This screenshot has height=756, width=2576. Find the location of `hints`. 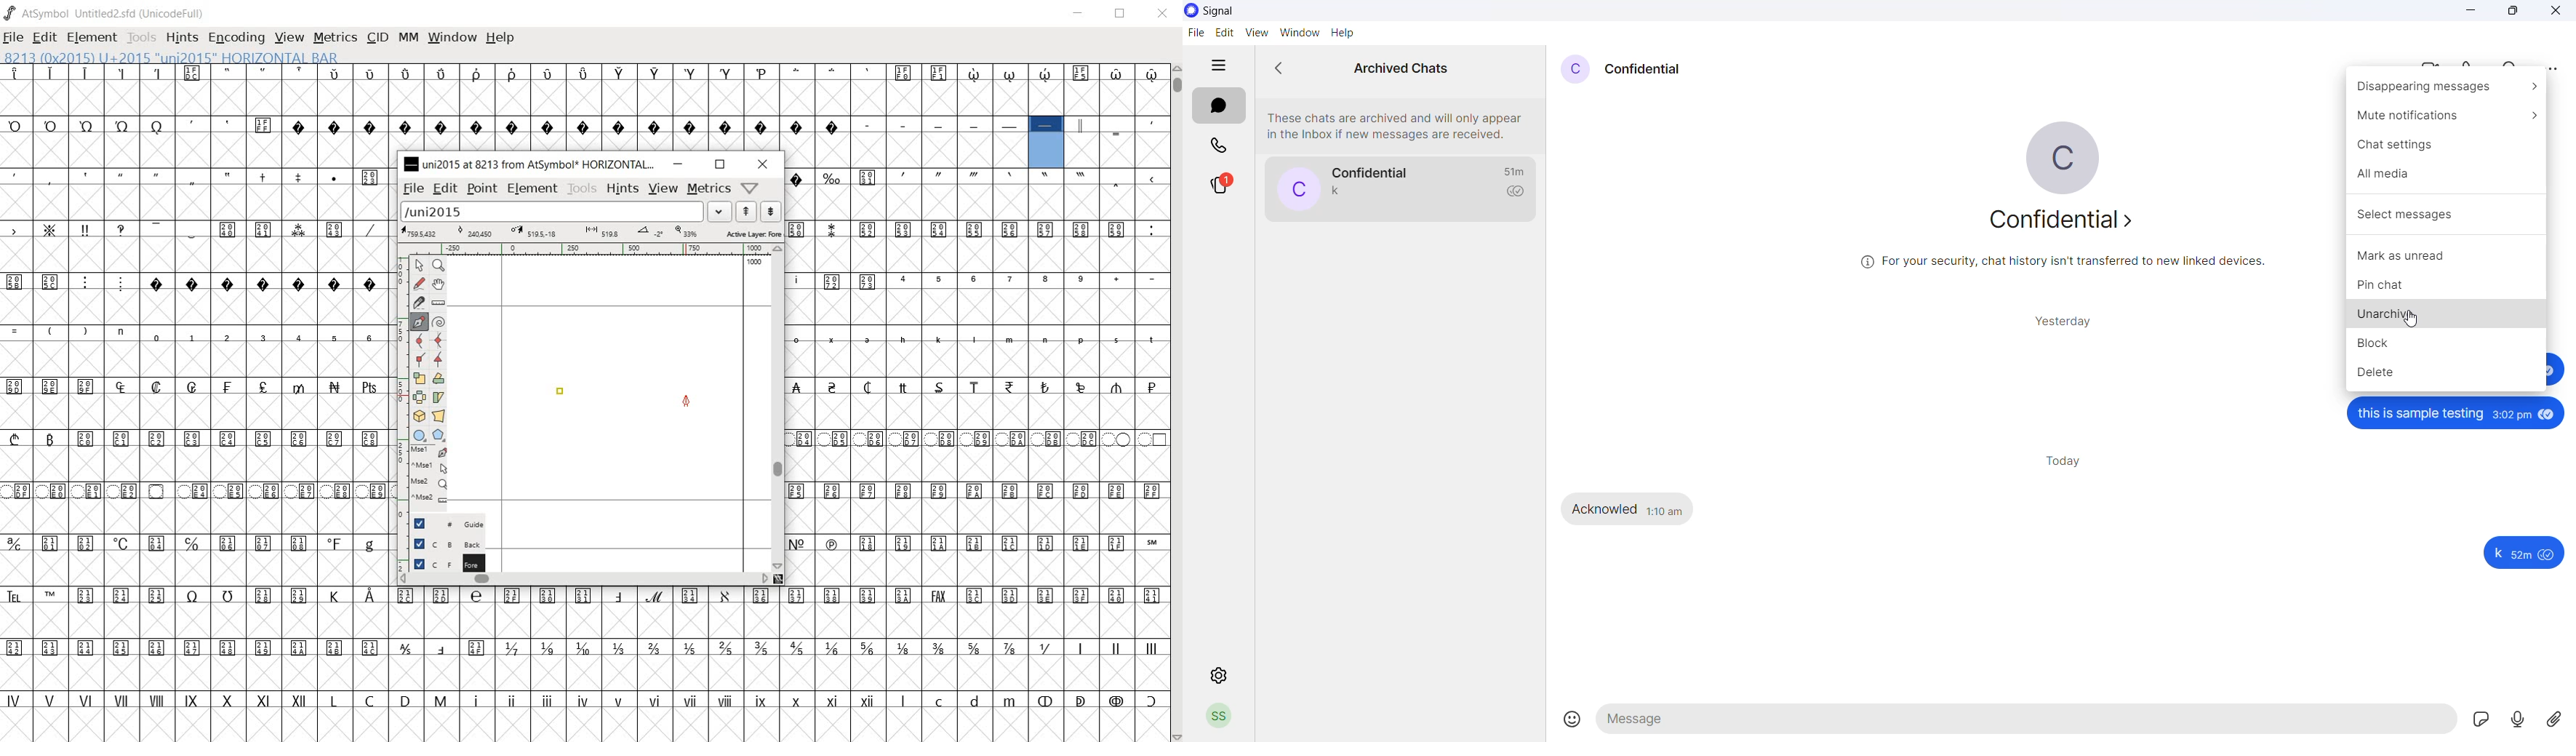

hints is located at coordinates (624, 191).